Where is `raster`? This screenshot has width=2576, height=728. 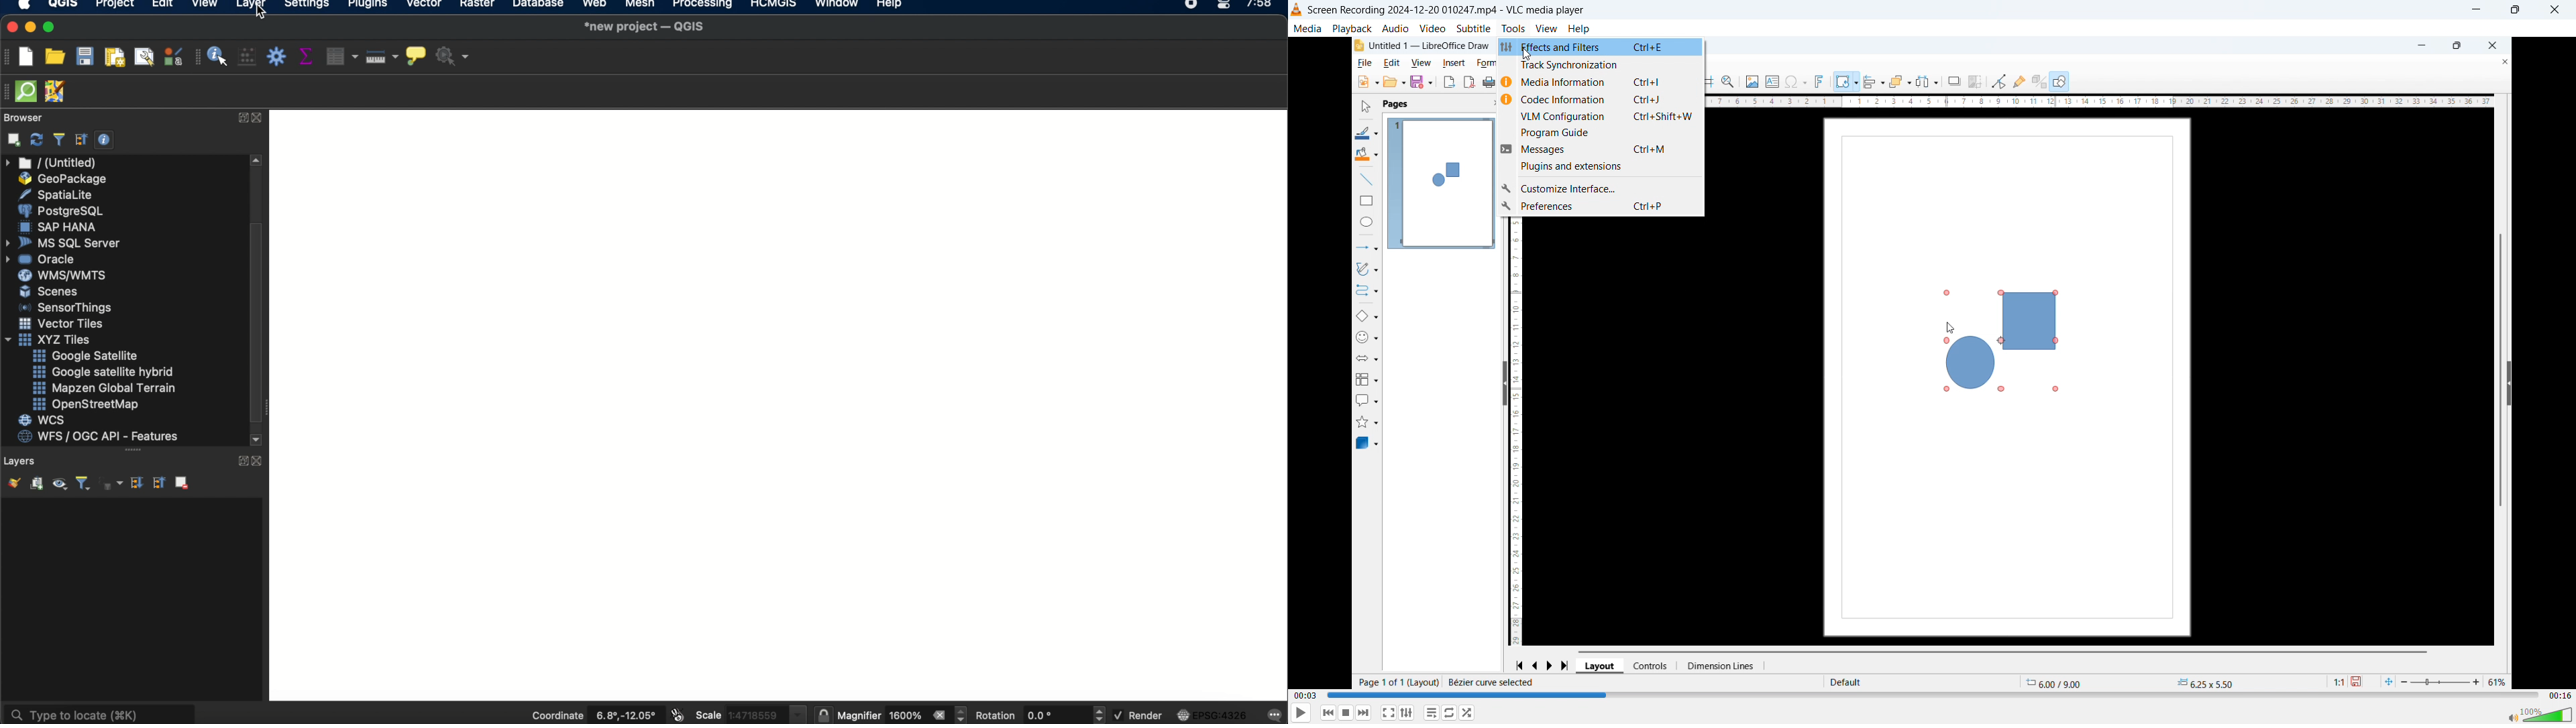 raster is located at coordinates (476, 5).